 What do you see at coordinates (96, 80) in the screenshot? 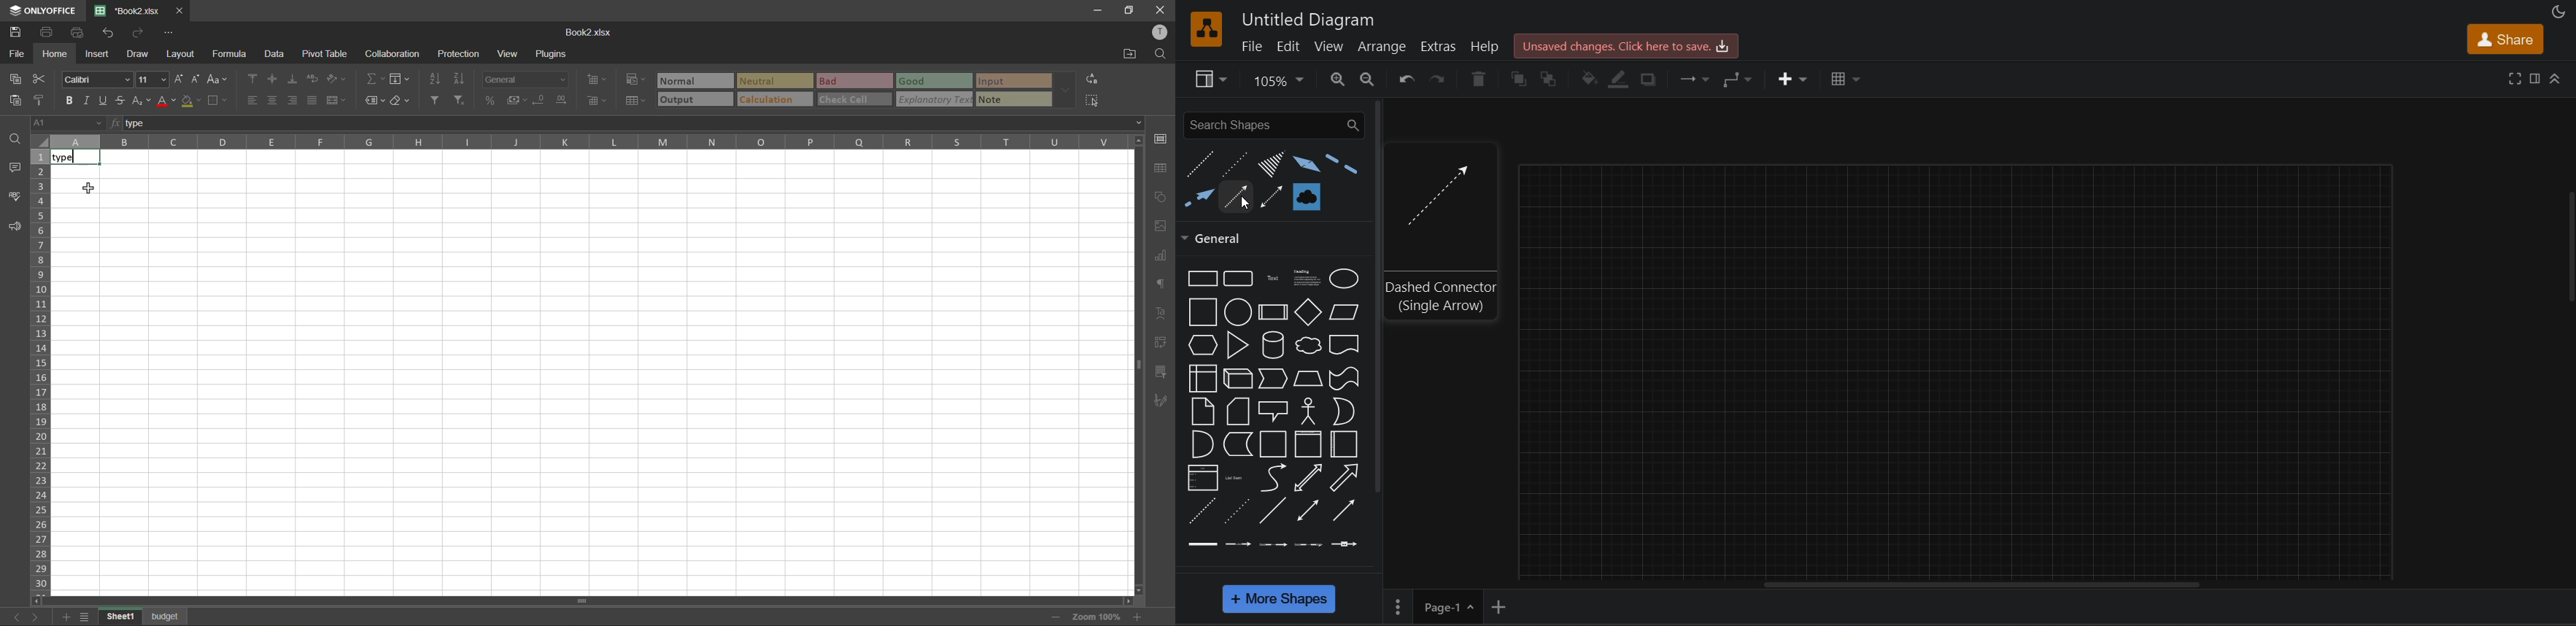
I see `font style` at bounding box center [96, 80].